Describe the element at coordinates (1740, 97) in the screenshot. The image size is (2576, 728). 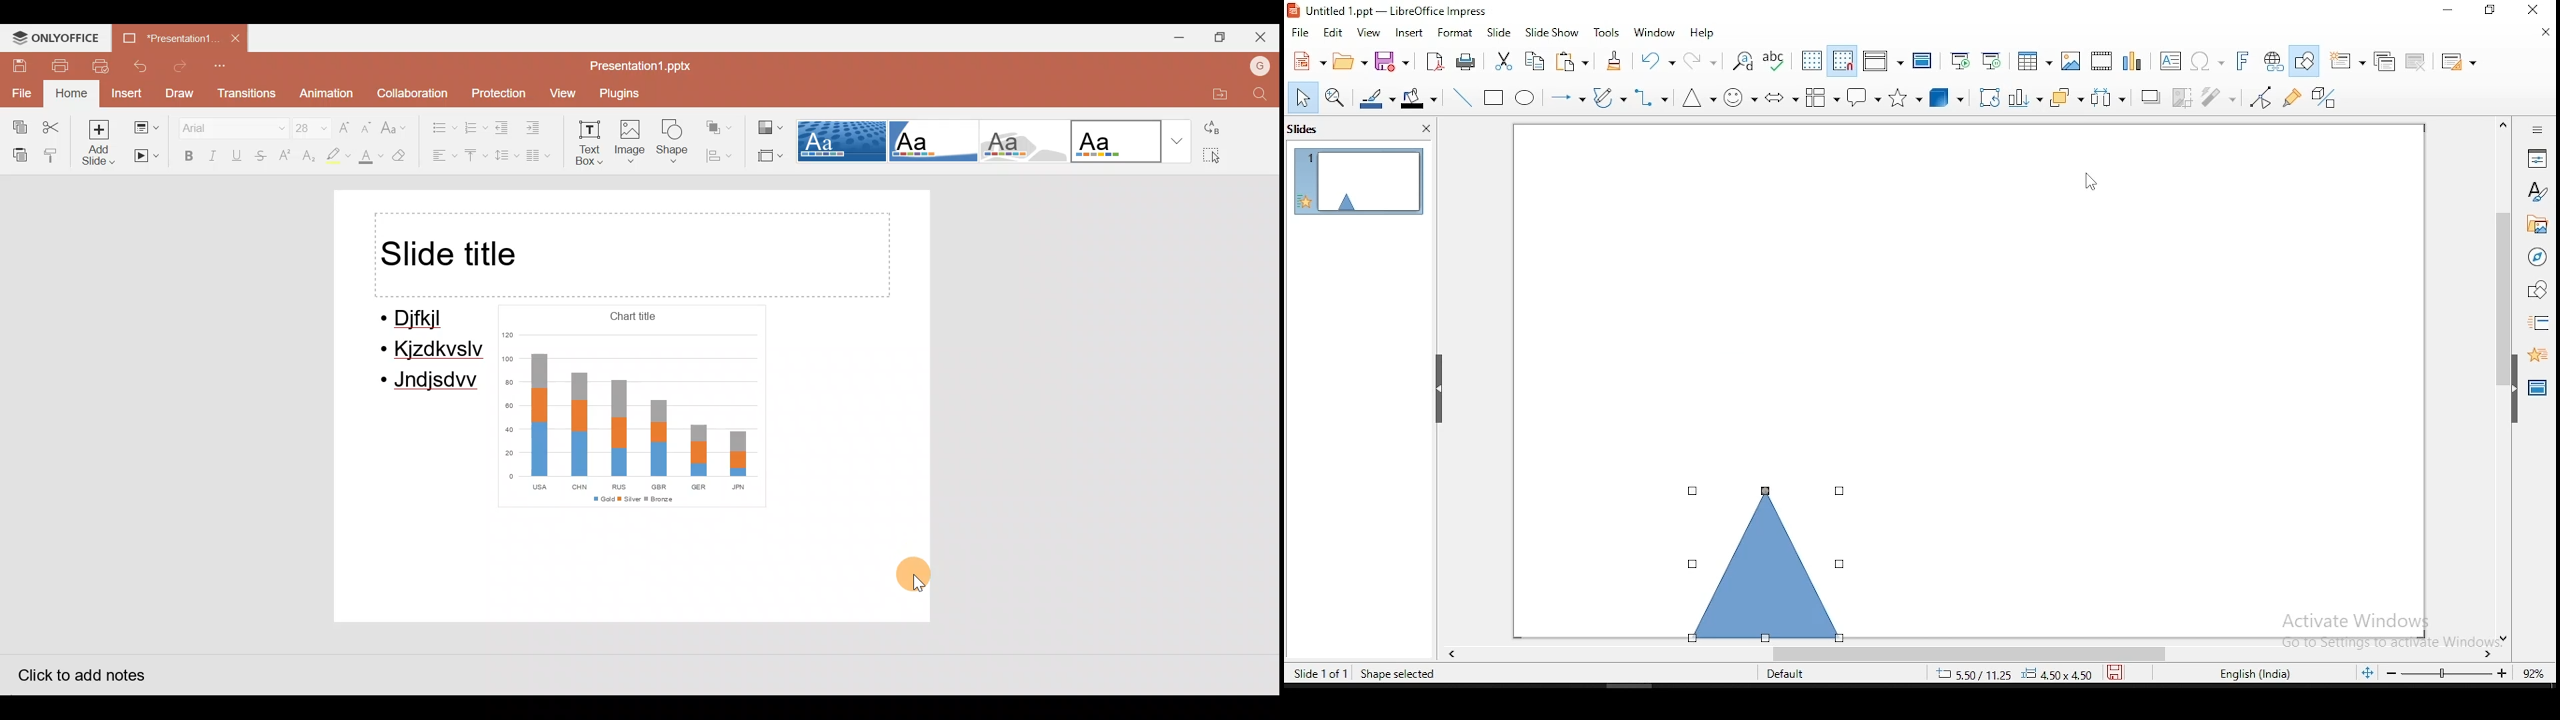
I see `symbol shapes` at that location.